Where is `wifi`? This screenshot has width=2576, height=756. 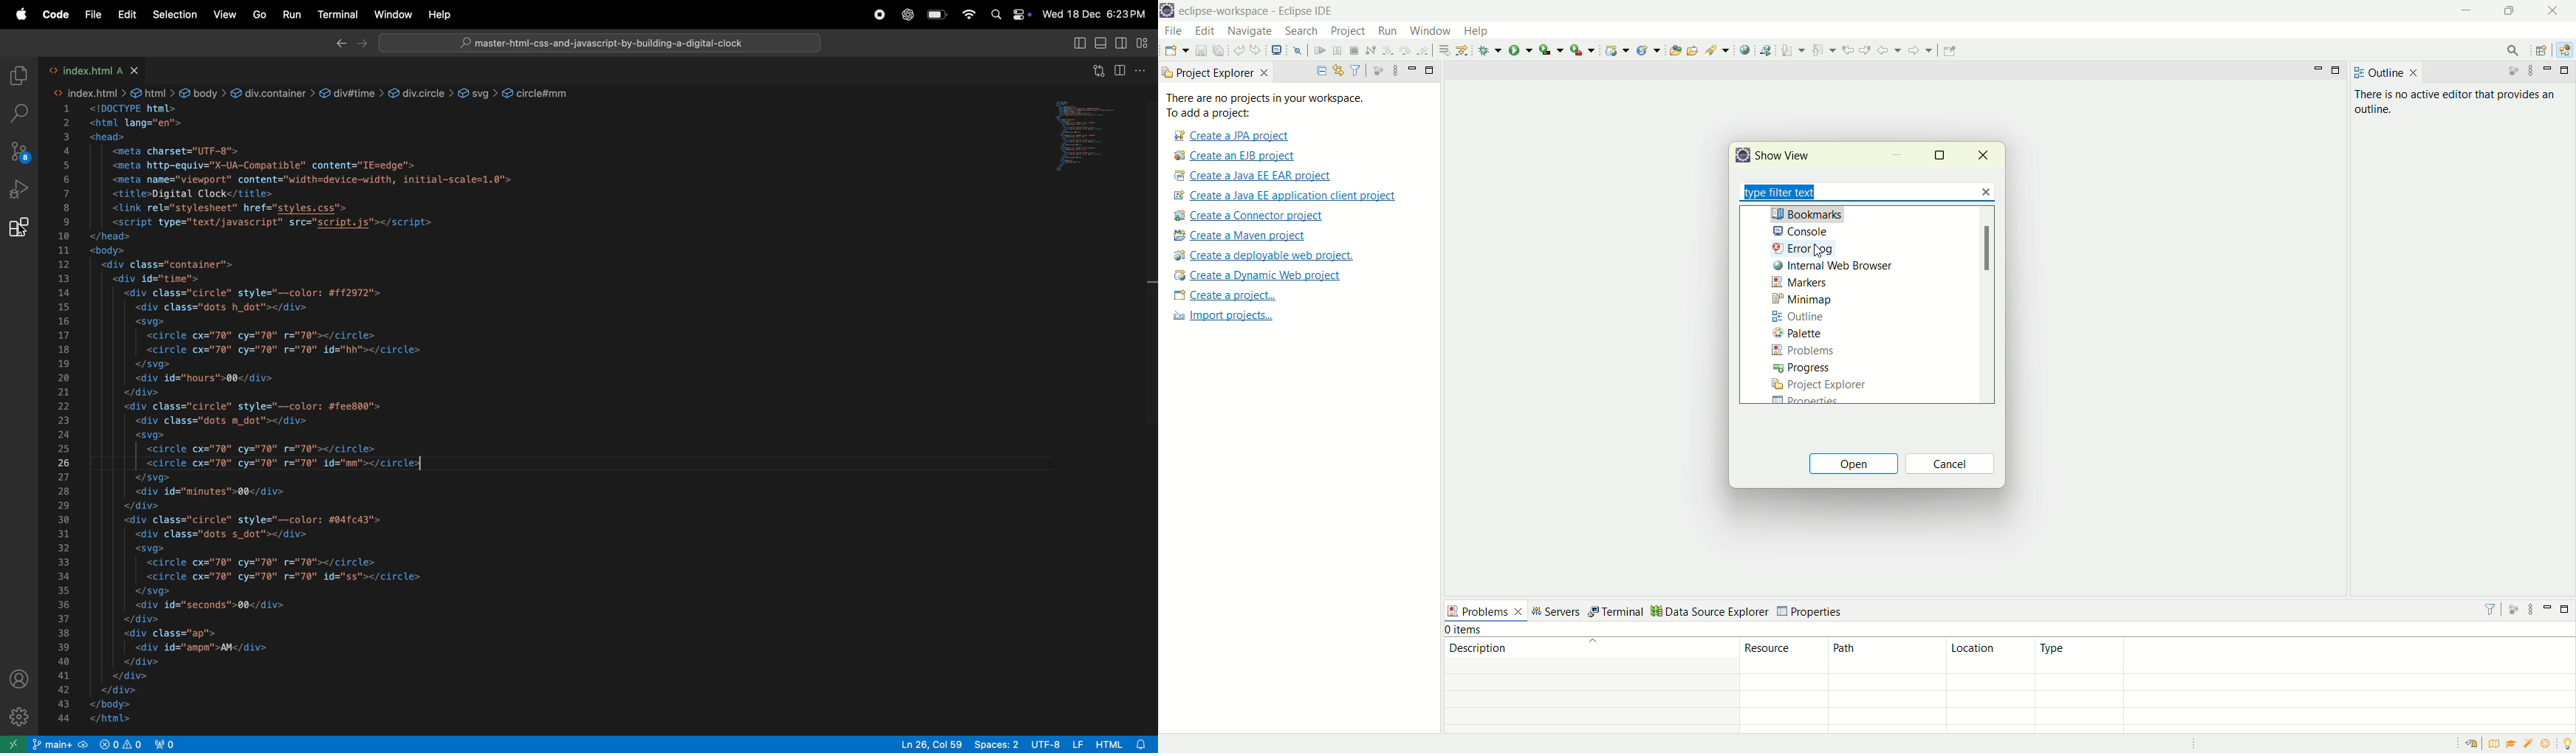 wifi is located at coordinates (968, 15).